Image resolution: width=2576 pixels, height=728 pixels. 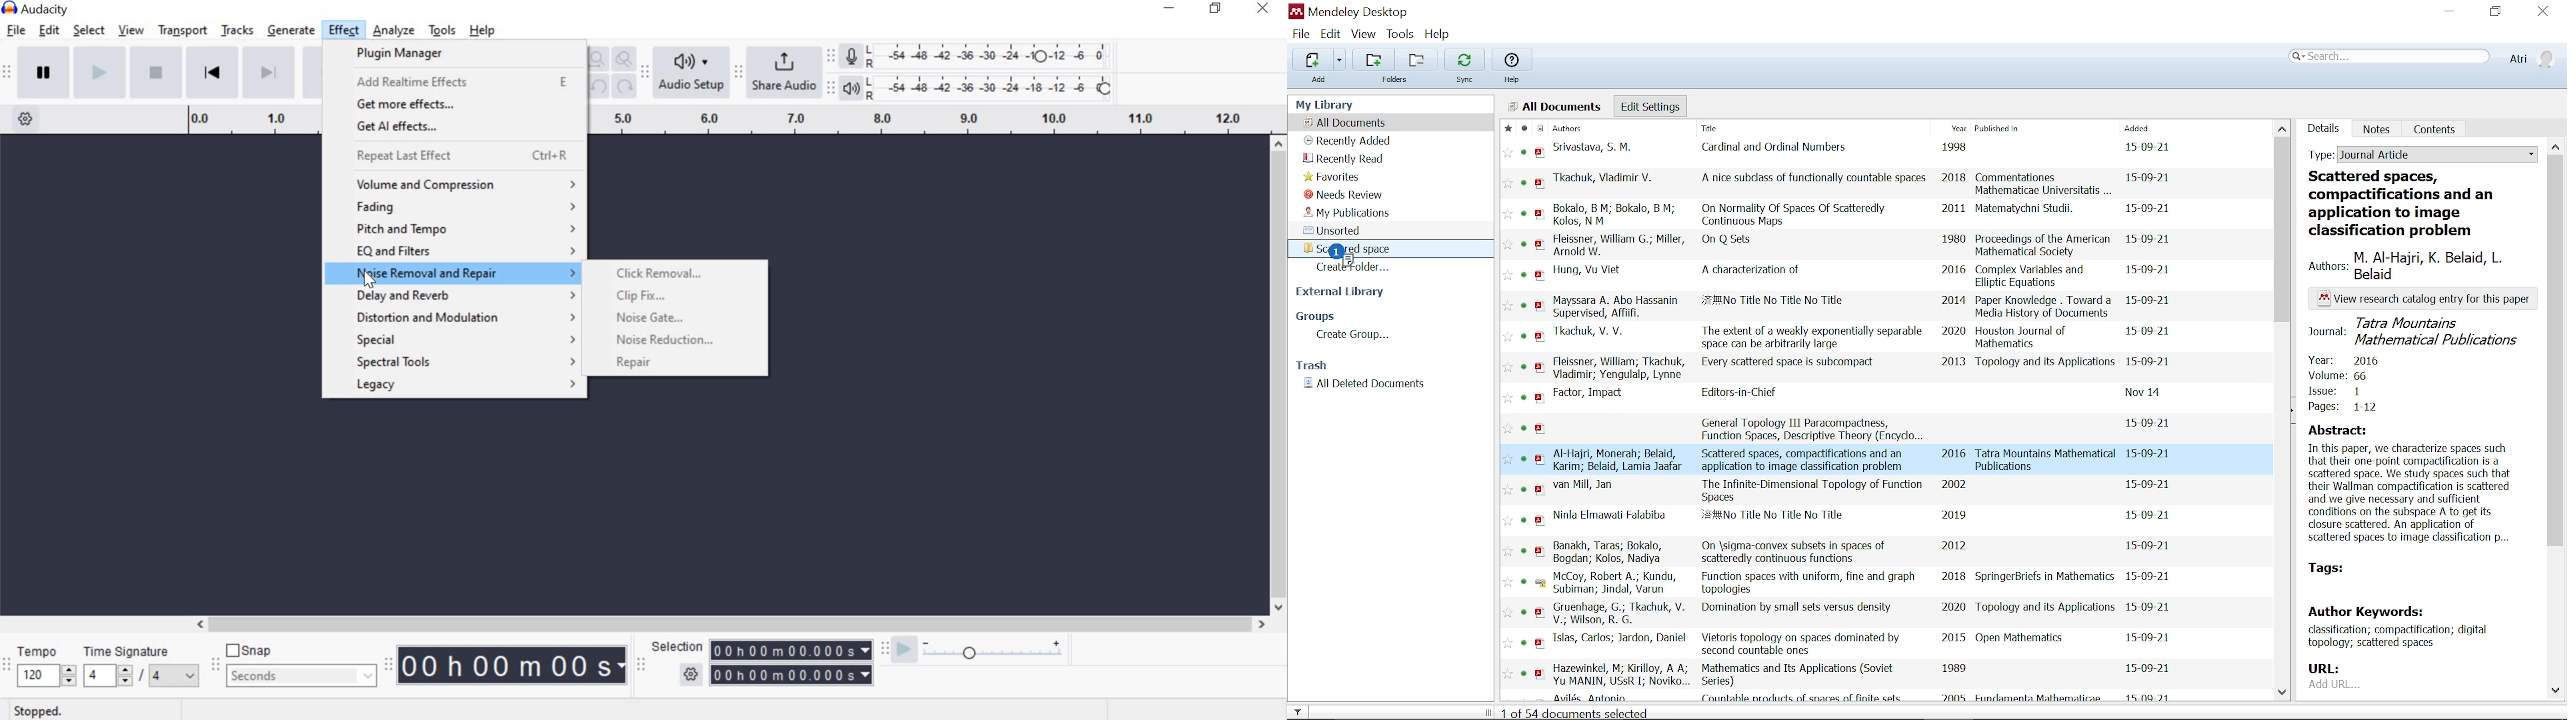 What do you see at coordinates (2152, 273) in the screenshot?
I see `date` at bounding box center [2152, 273].